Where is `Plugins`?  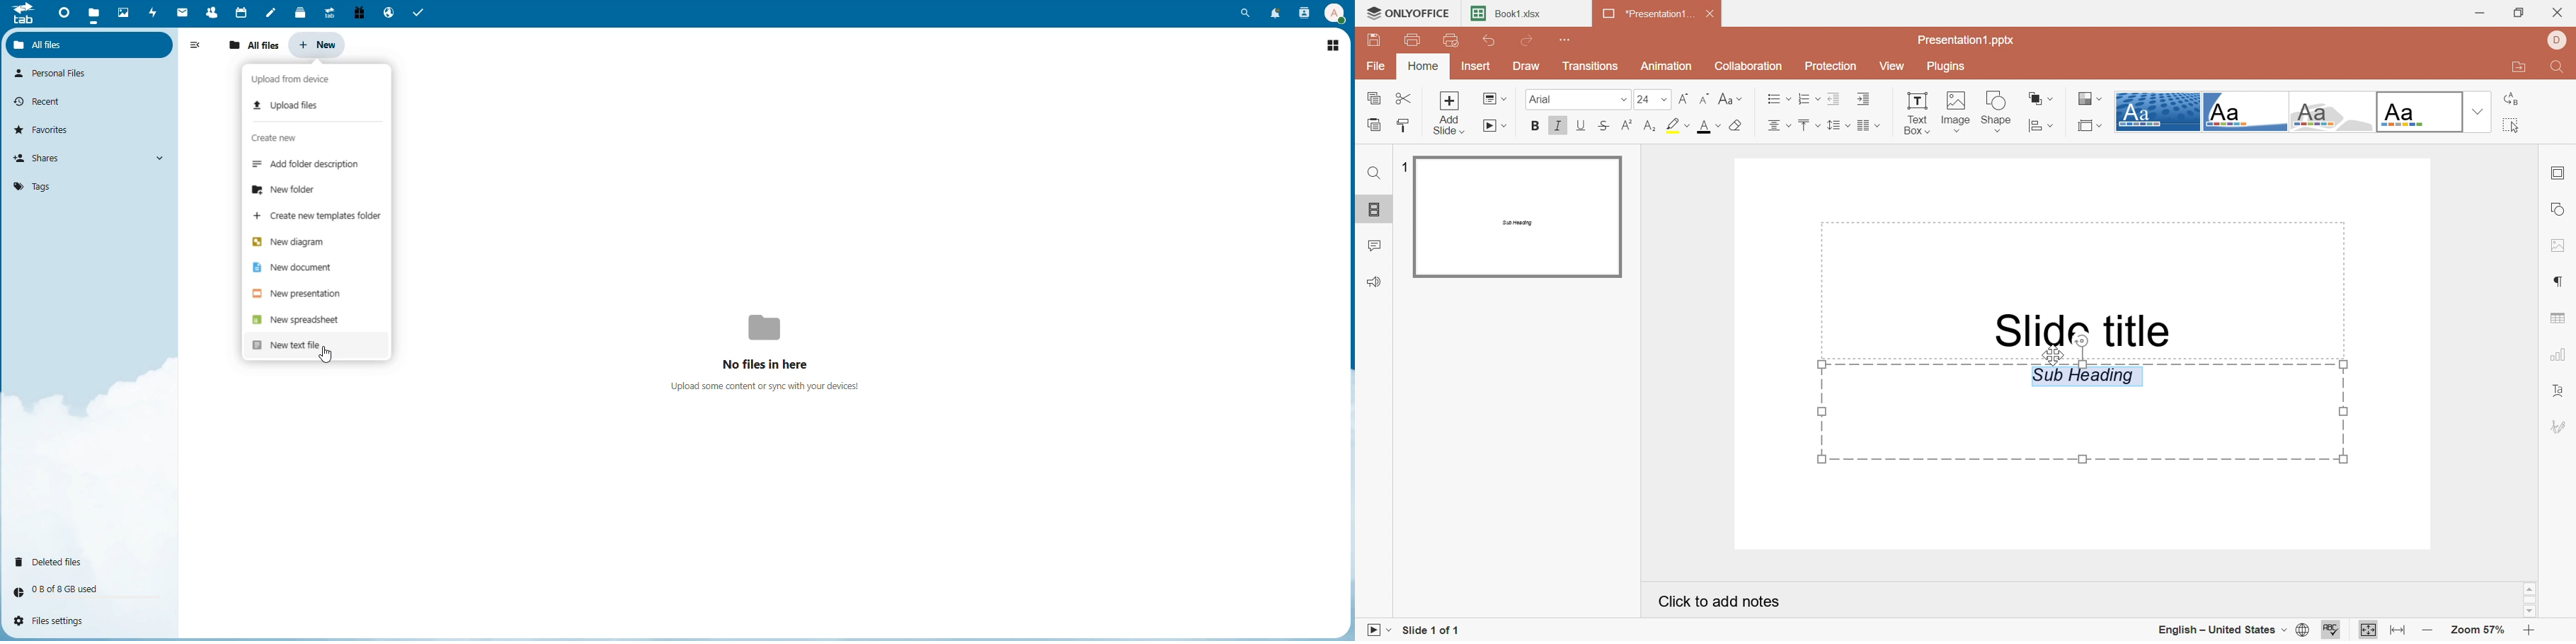
Plugins is located at coordinates (1953, 67).